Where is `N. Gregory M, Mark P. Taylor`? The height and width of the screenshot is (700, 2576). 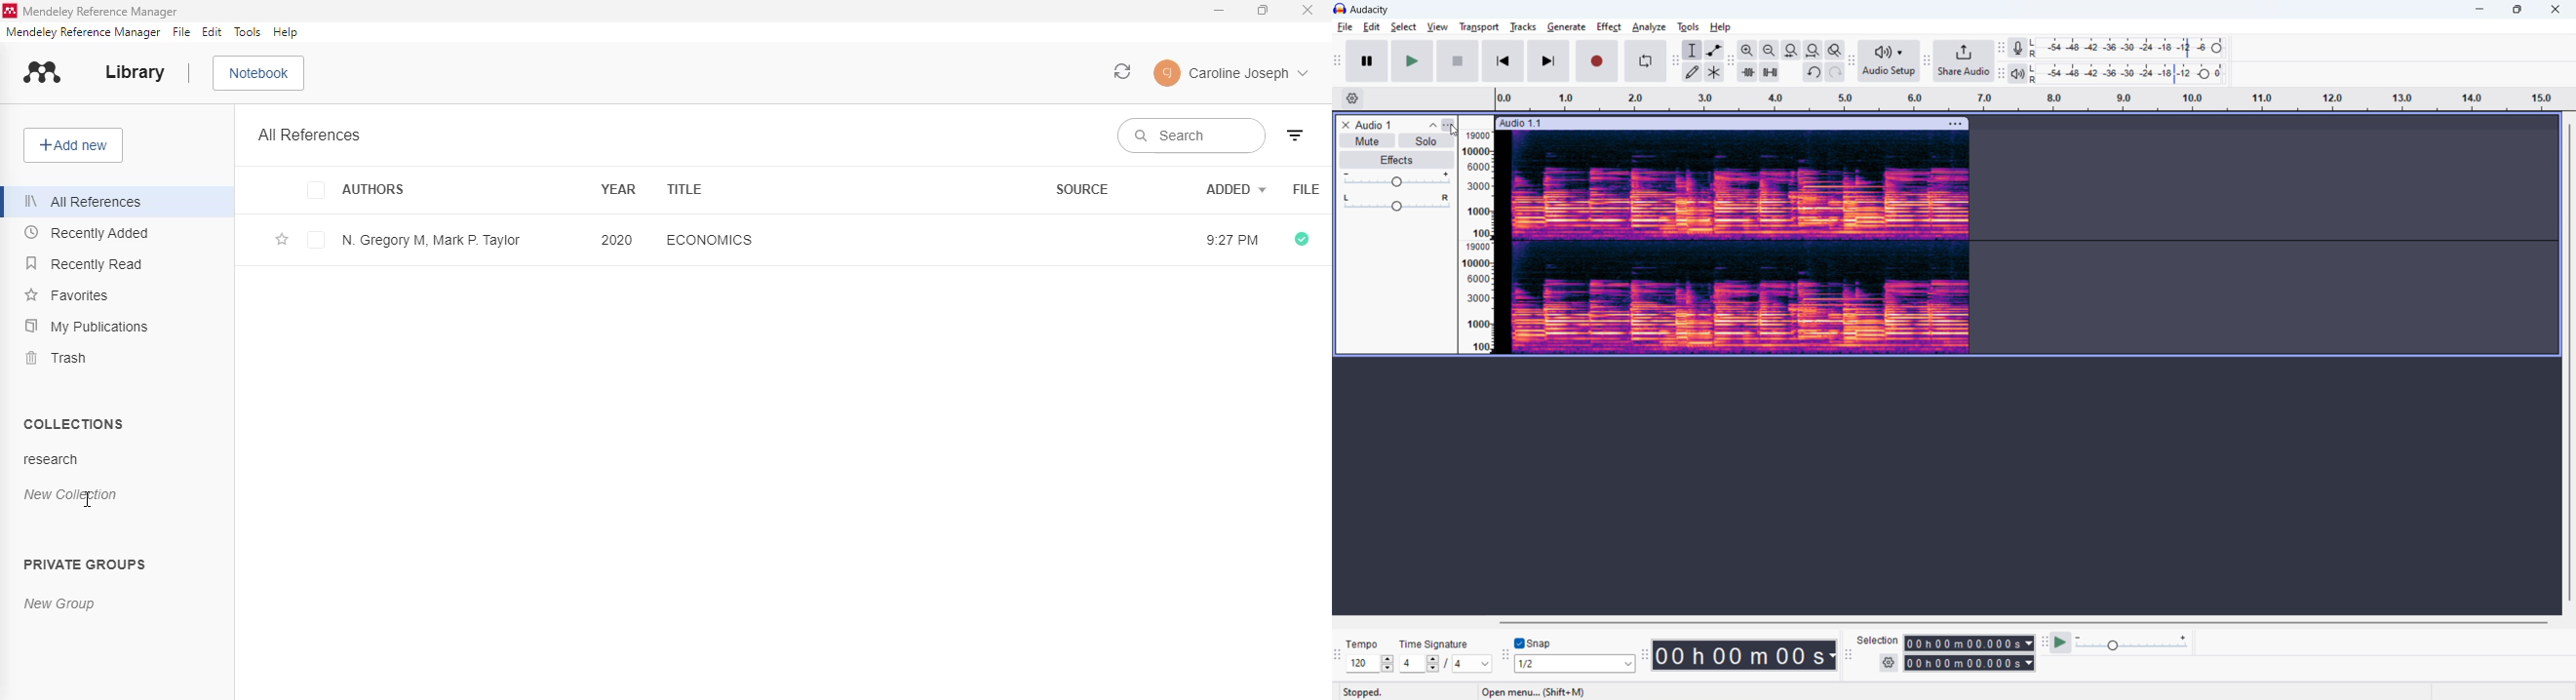 N. Gregory M, Mark P. Taylor is located at coordinates (433, 240).